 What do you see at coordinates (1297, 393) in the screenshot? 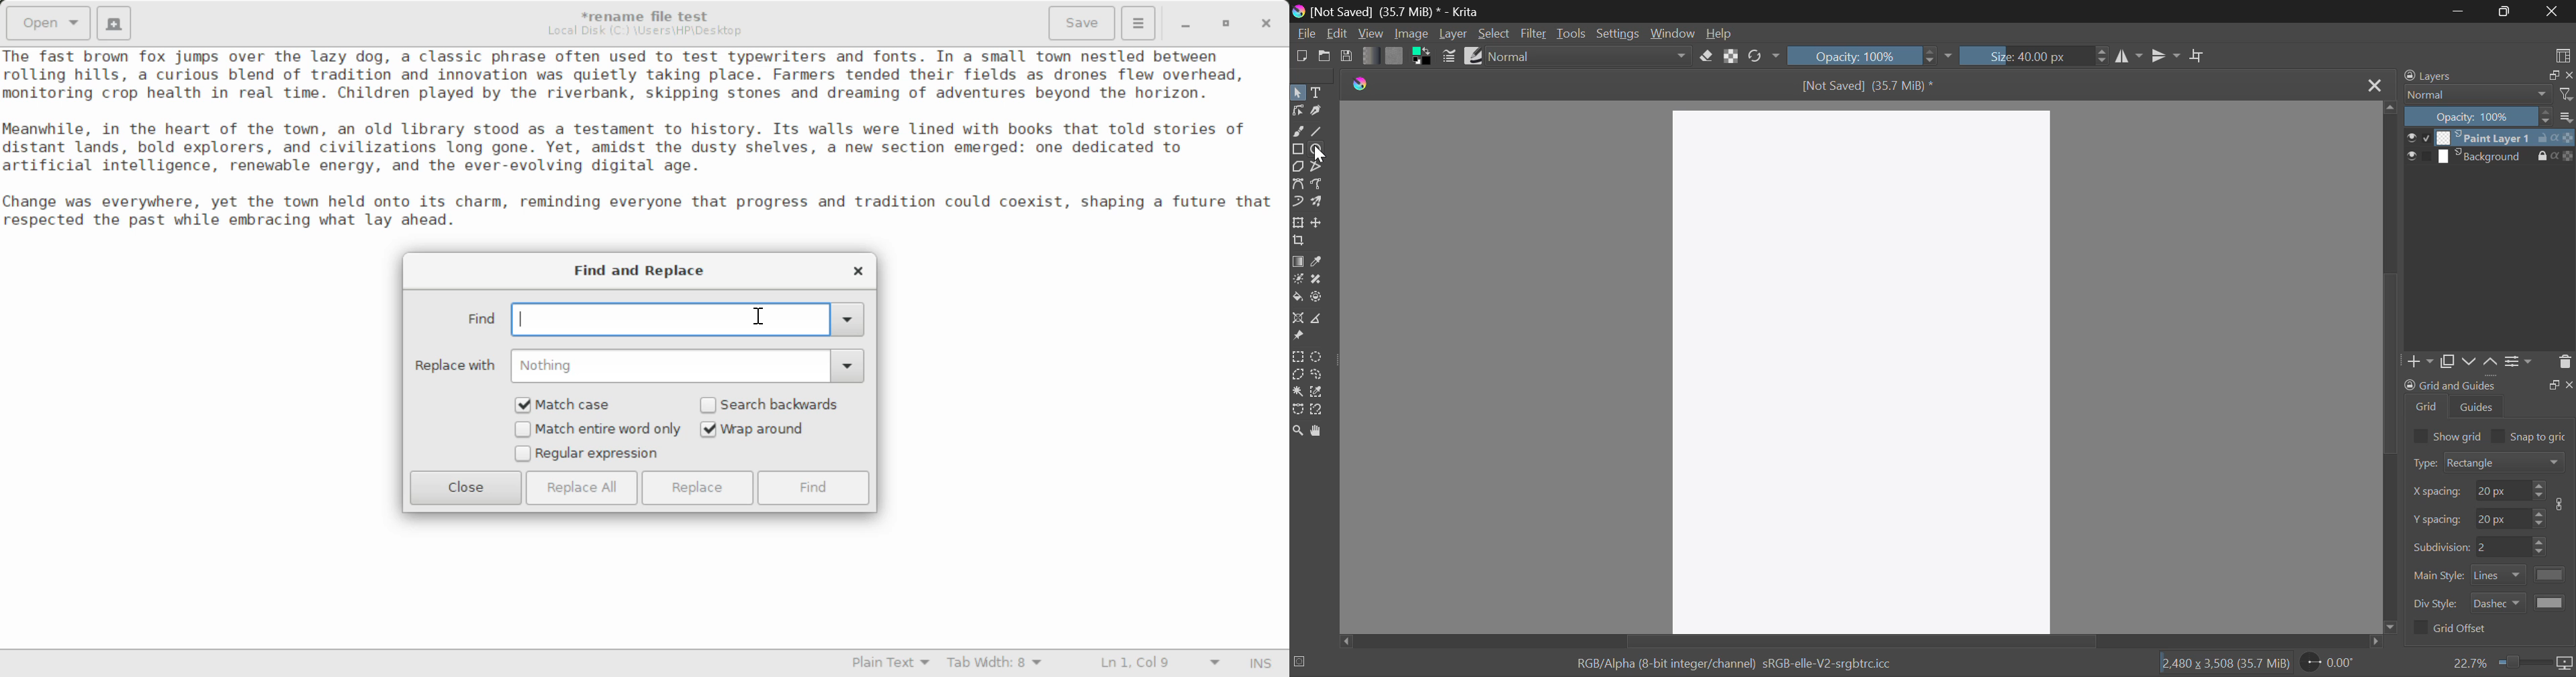
I see `Continuous Selection` at bounding box center [1297, 393].